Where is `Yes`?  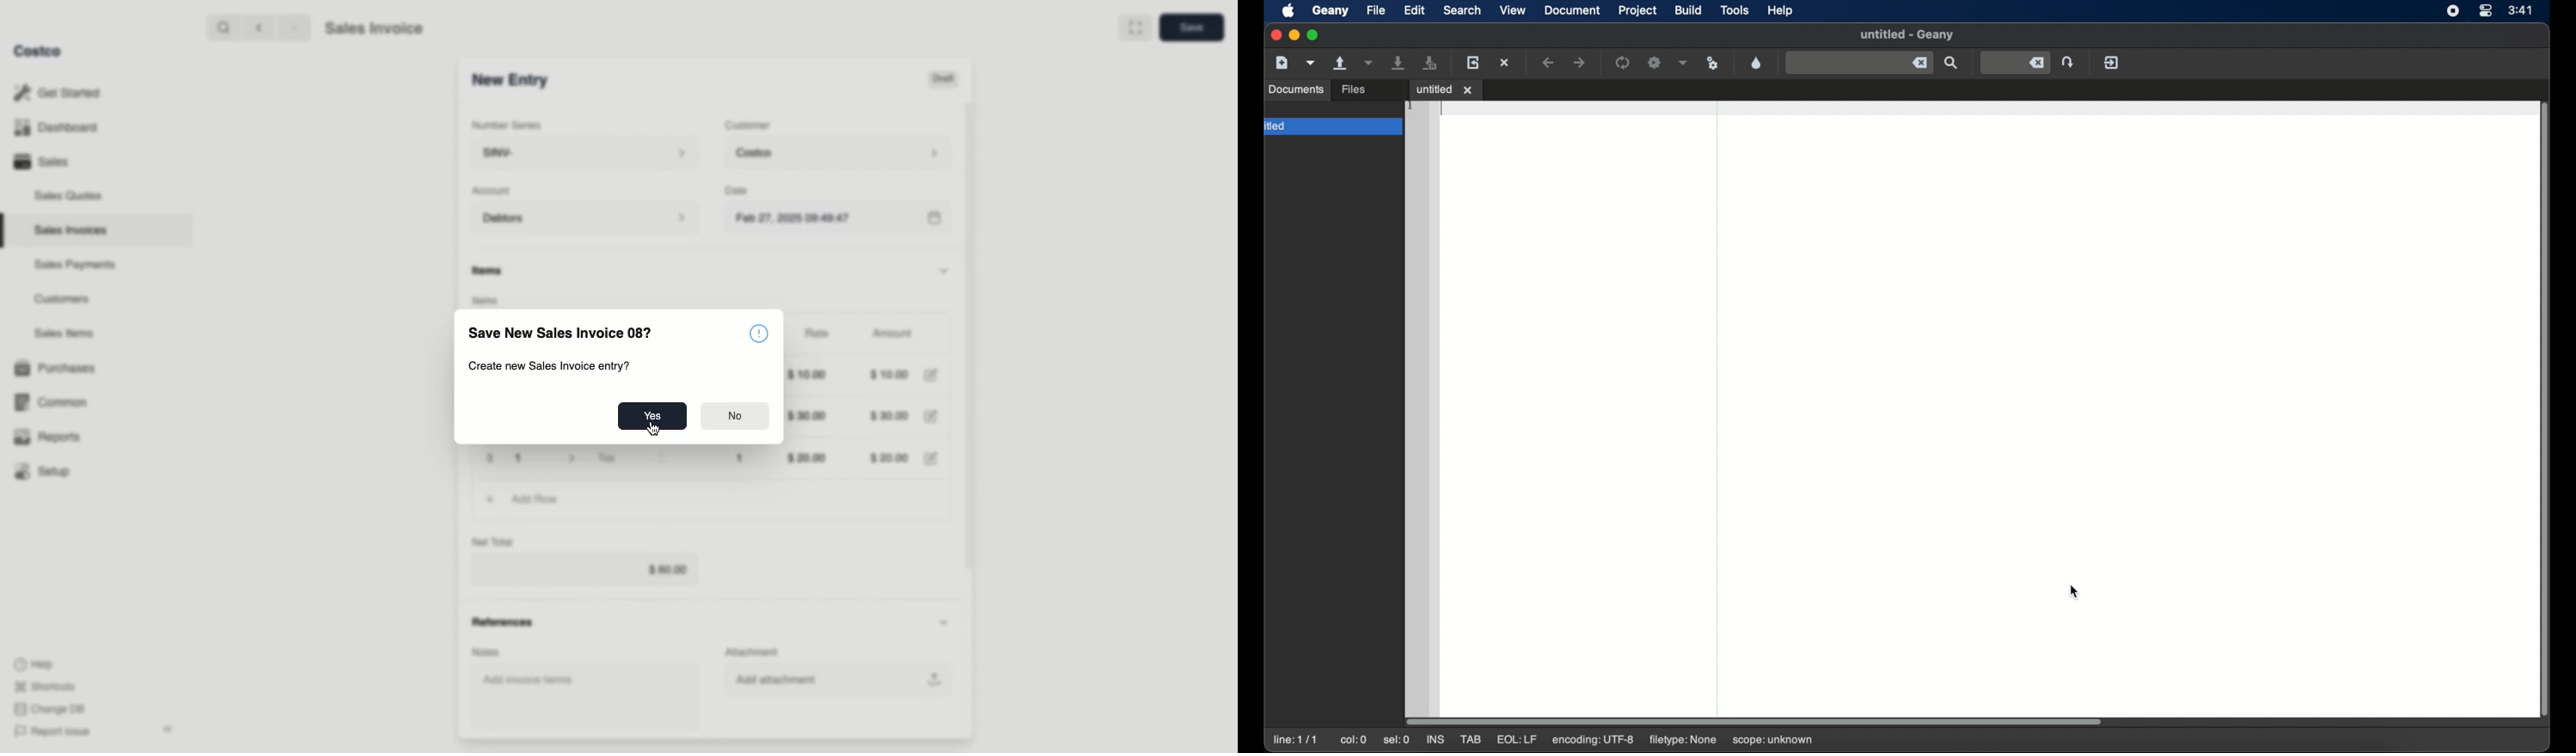 Yes is located at coordinates (652, 418).